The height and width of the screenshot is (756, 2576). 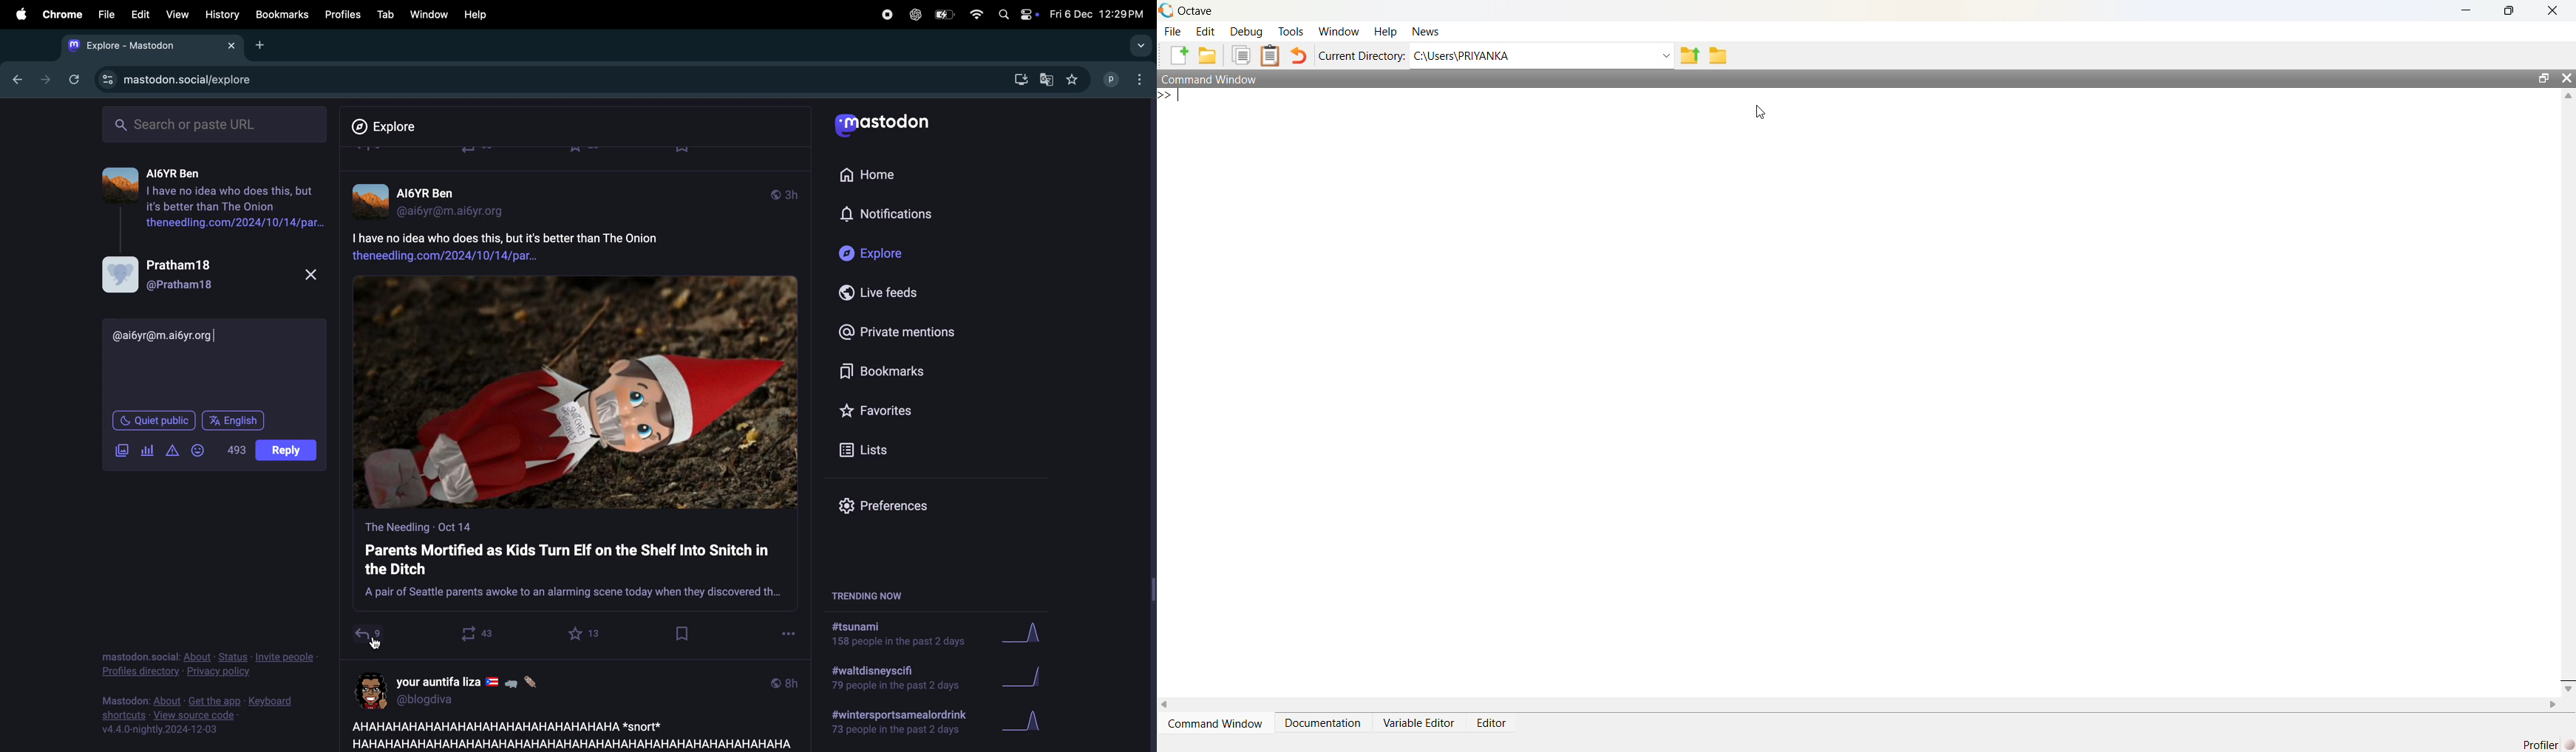 What do you see at coordinates (869, 450) in the screenshot?
I see `lists` at bounding box center [869, 450].